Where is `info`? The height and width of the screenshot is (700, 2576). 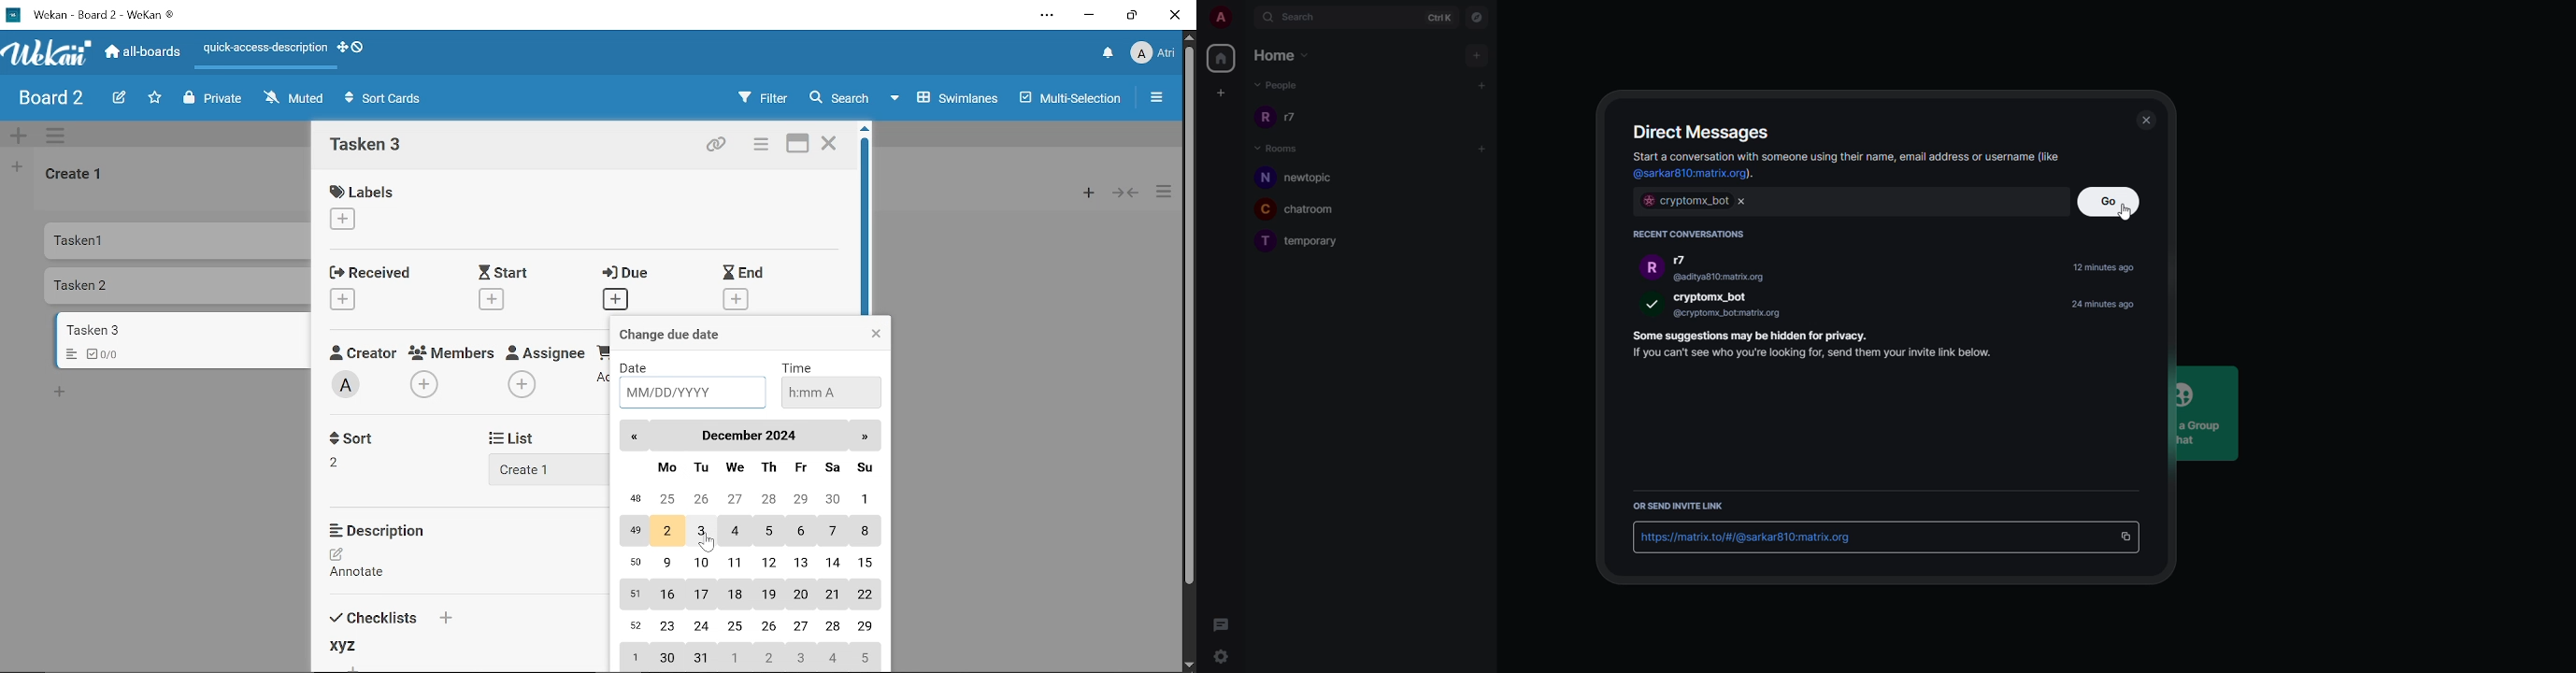 info is located at coordinates (1812, 347).